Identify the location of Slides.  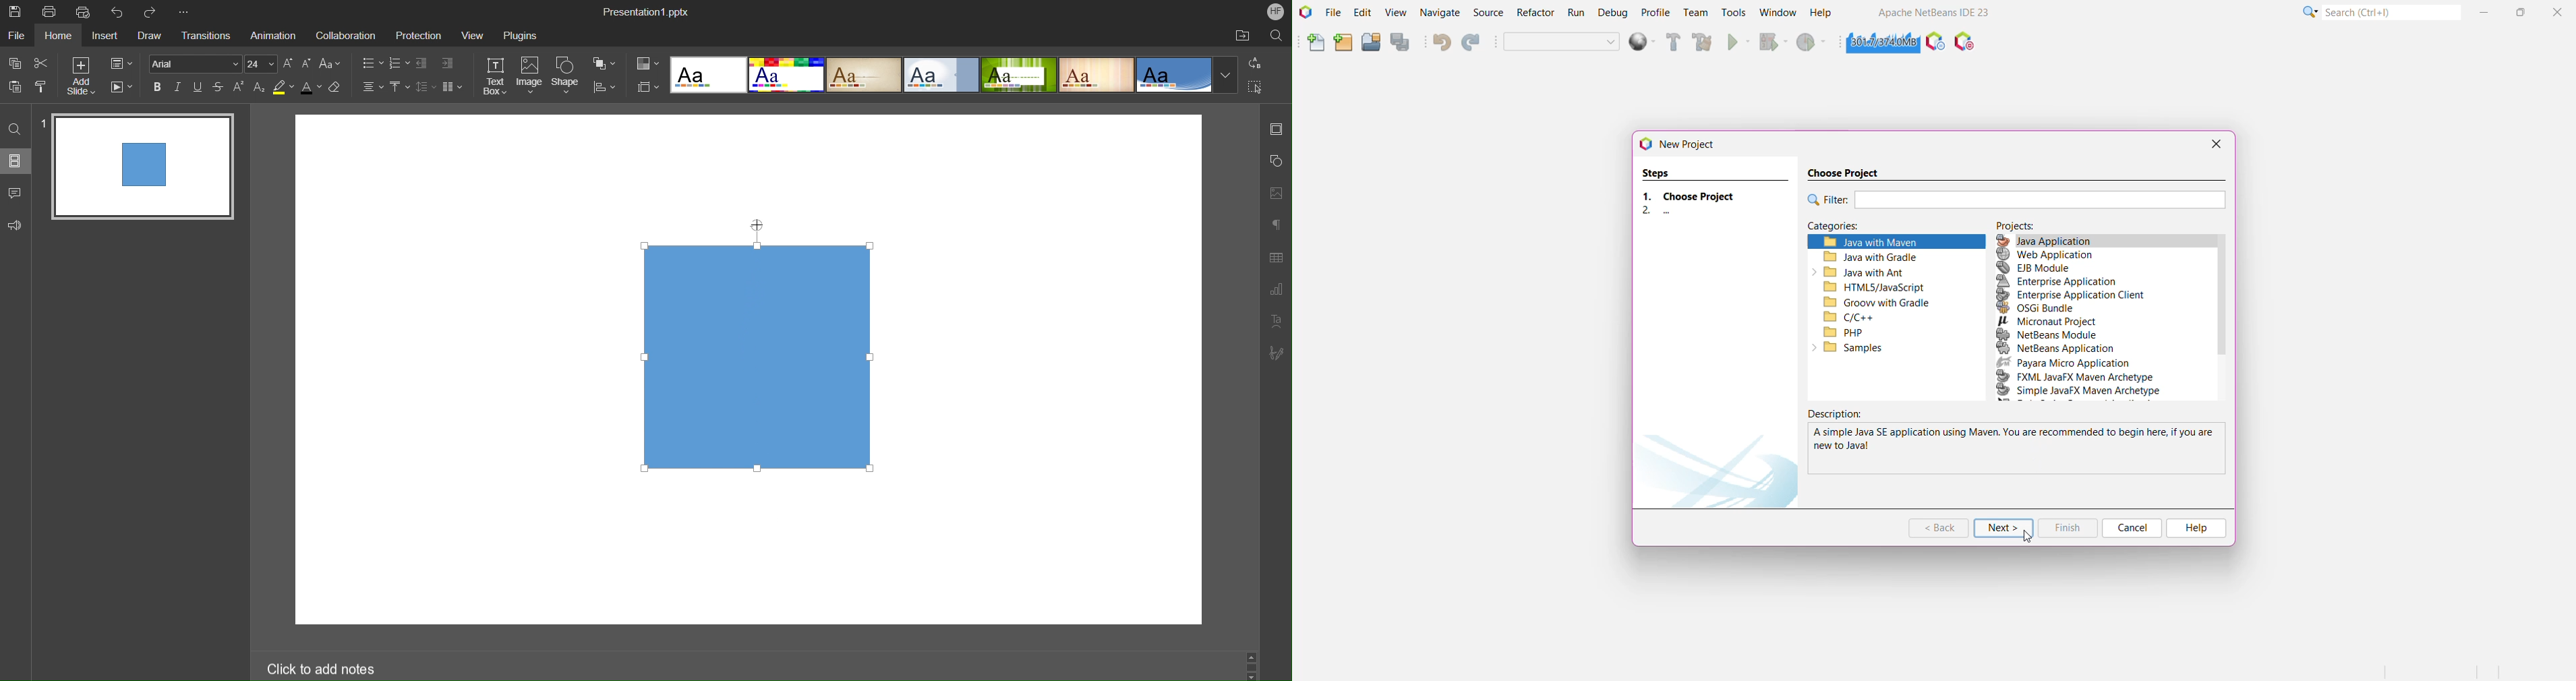
(16, 160).